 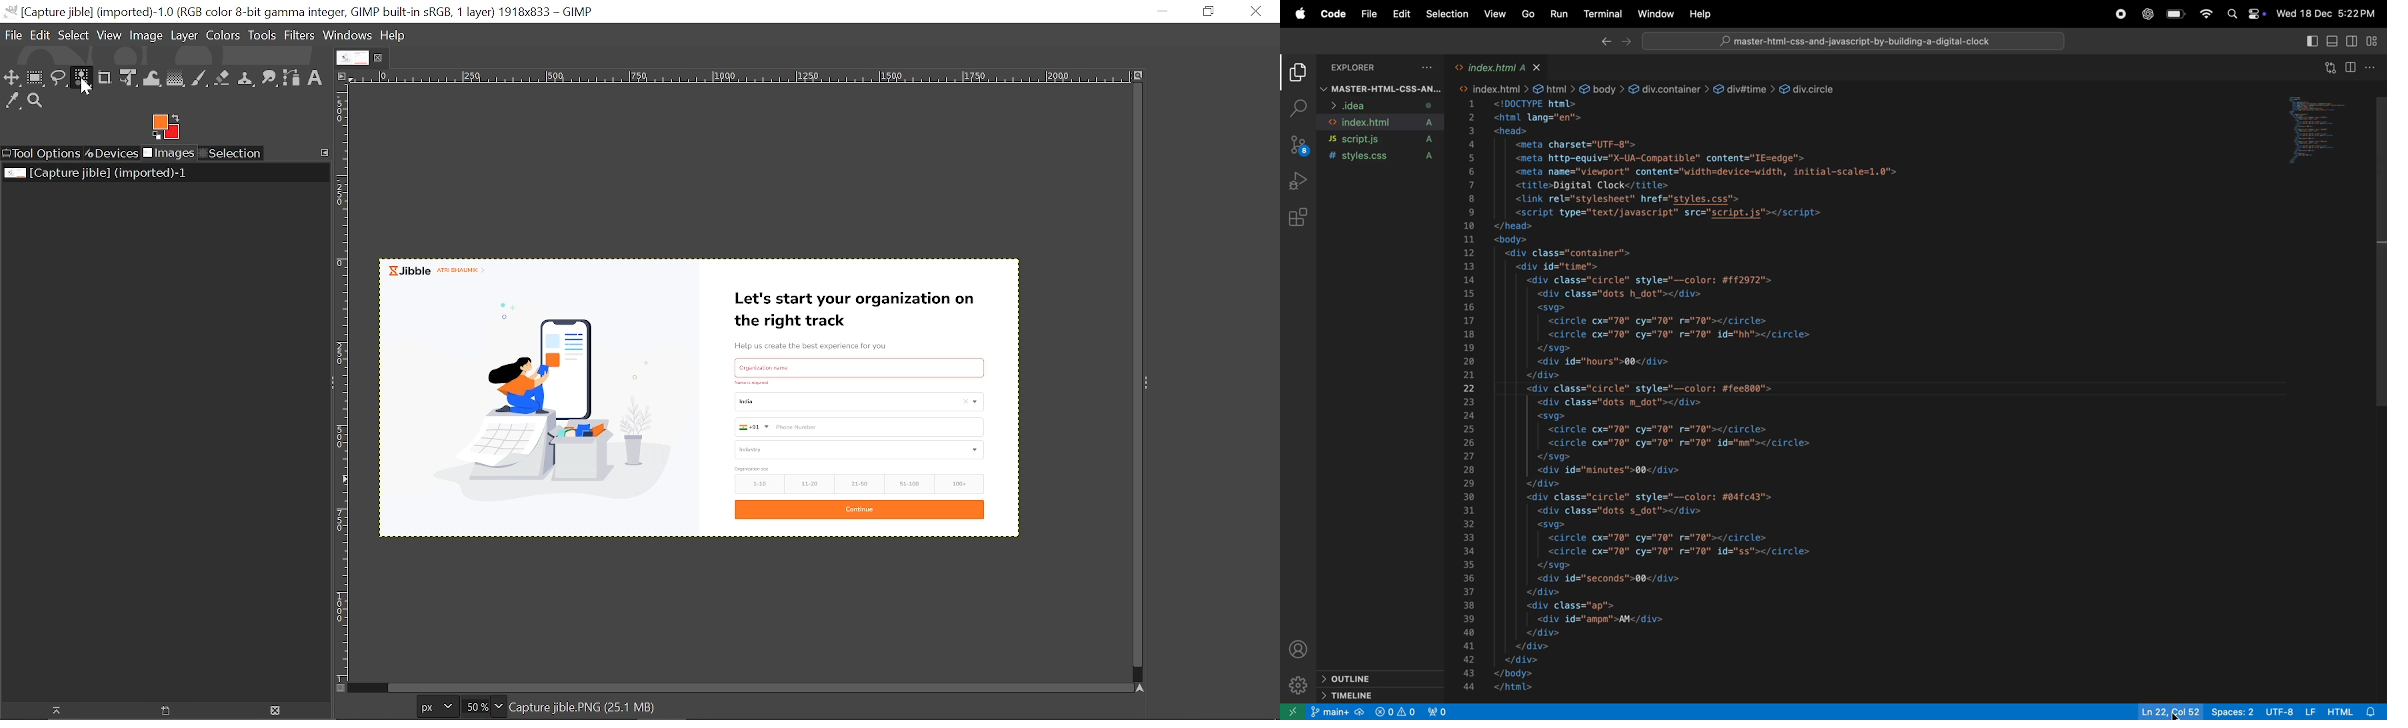 What do you see at coordinates (41, 154) in the screenshot?
I see `Tool options` at bounding box center [41, 154].